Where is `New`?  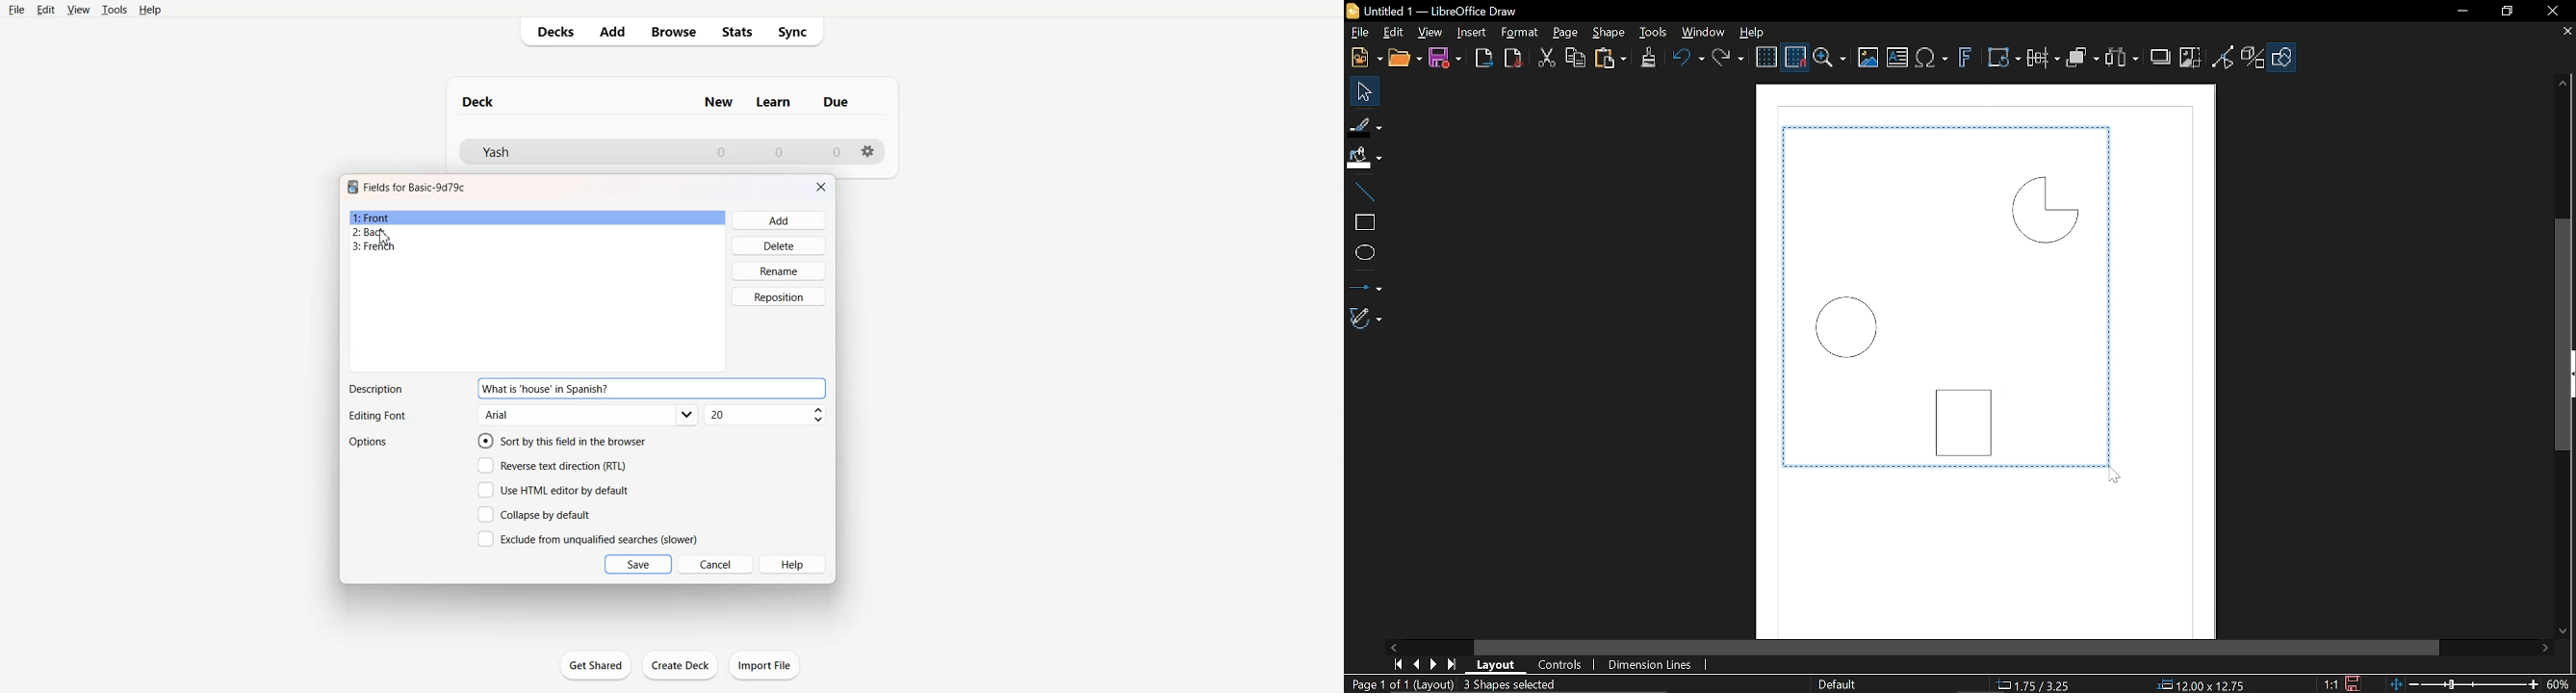
New is located at coordinates (1365, 59).